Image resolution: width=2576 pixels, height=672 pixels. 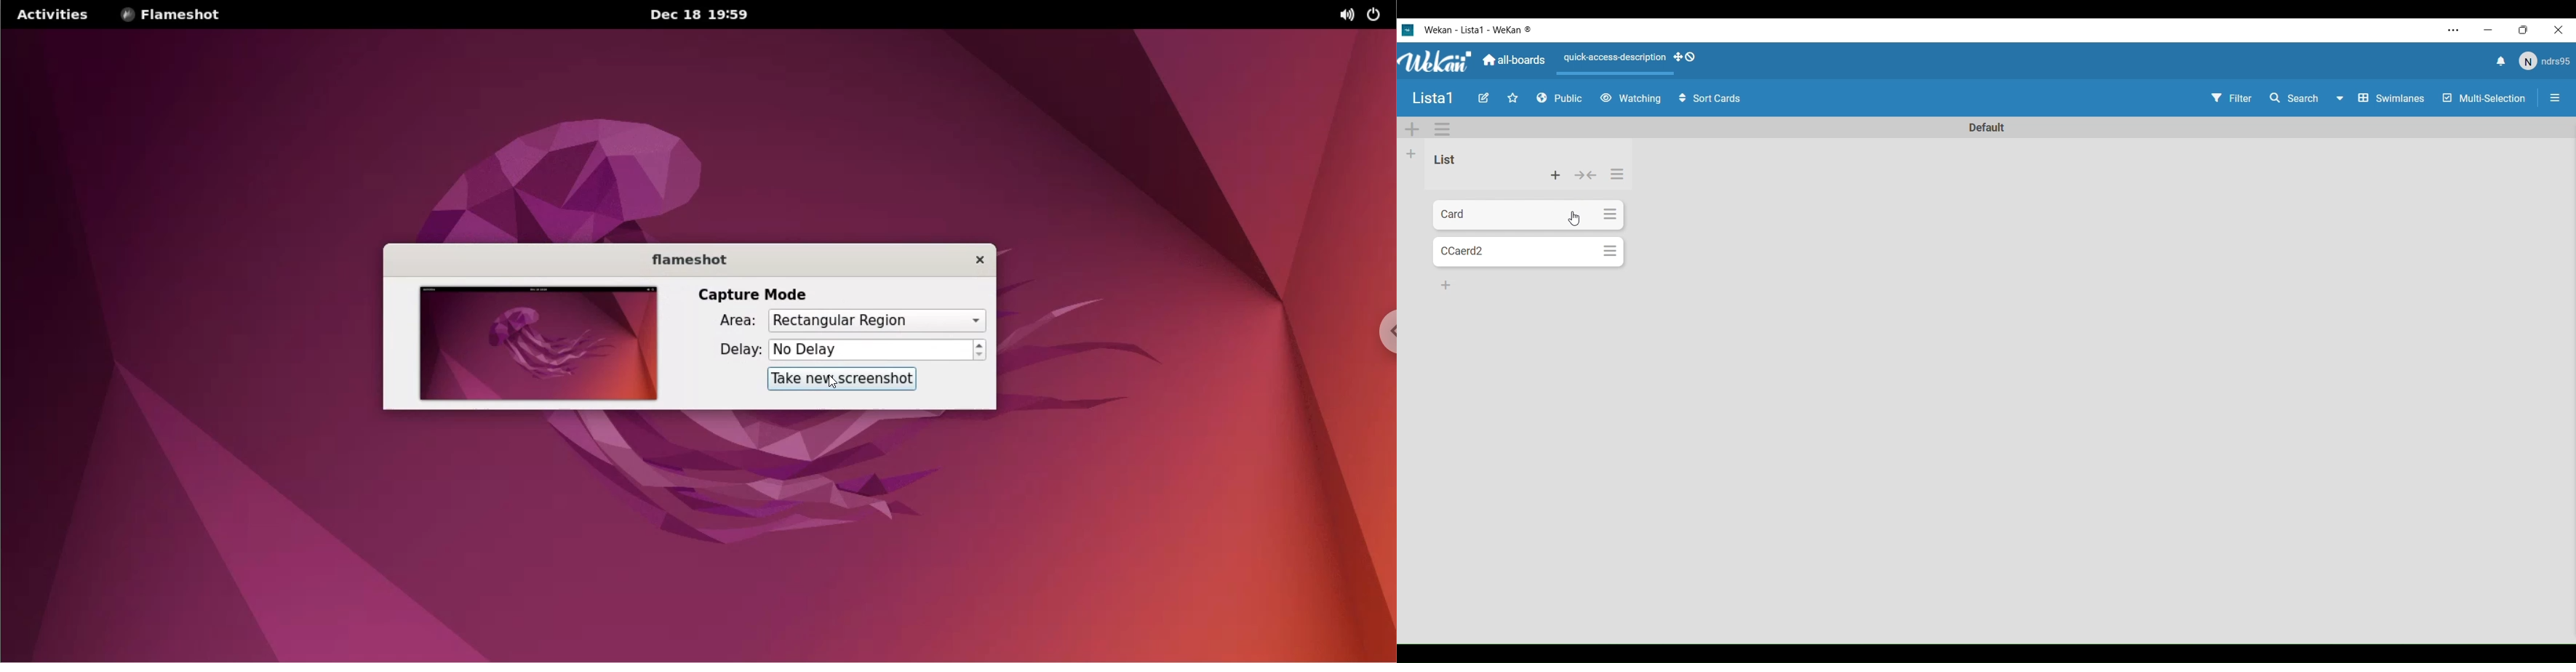 I want to click on Activites, so click(x=55, y=15).